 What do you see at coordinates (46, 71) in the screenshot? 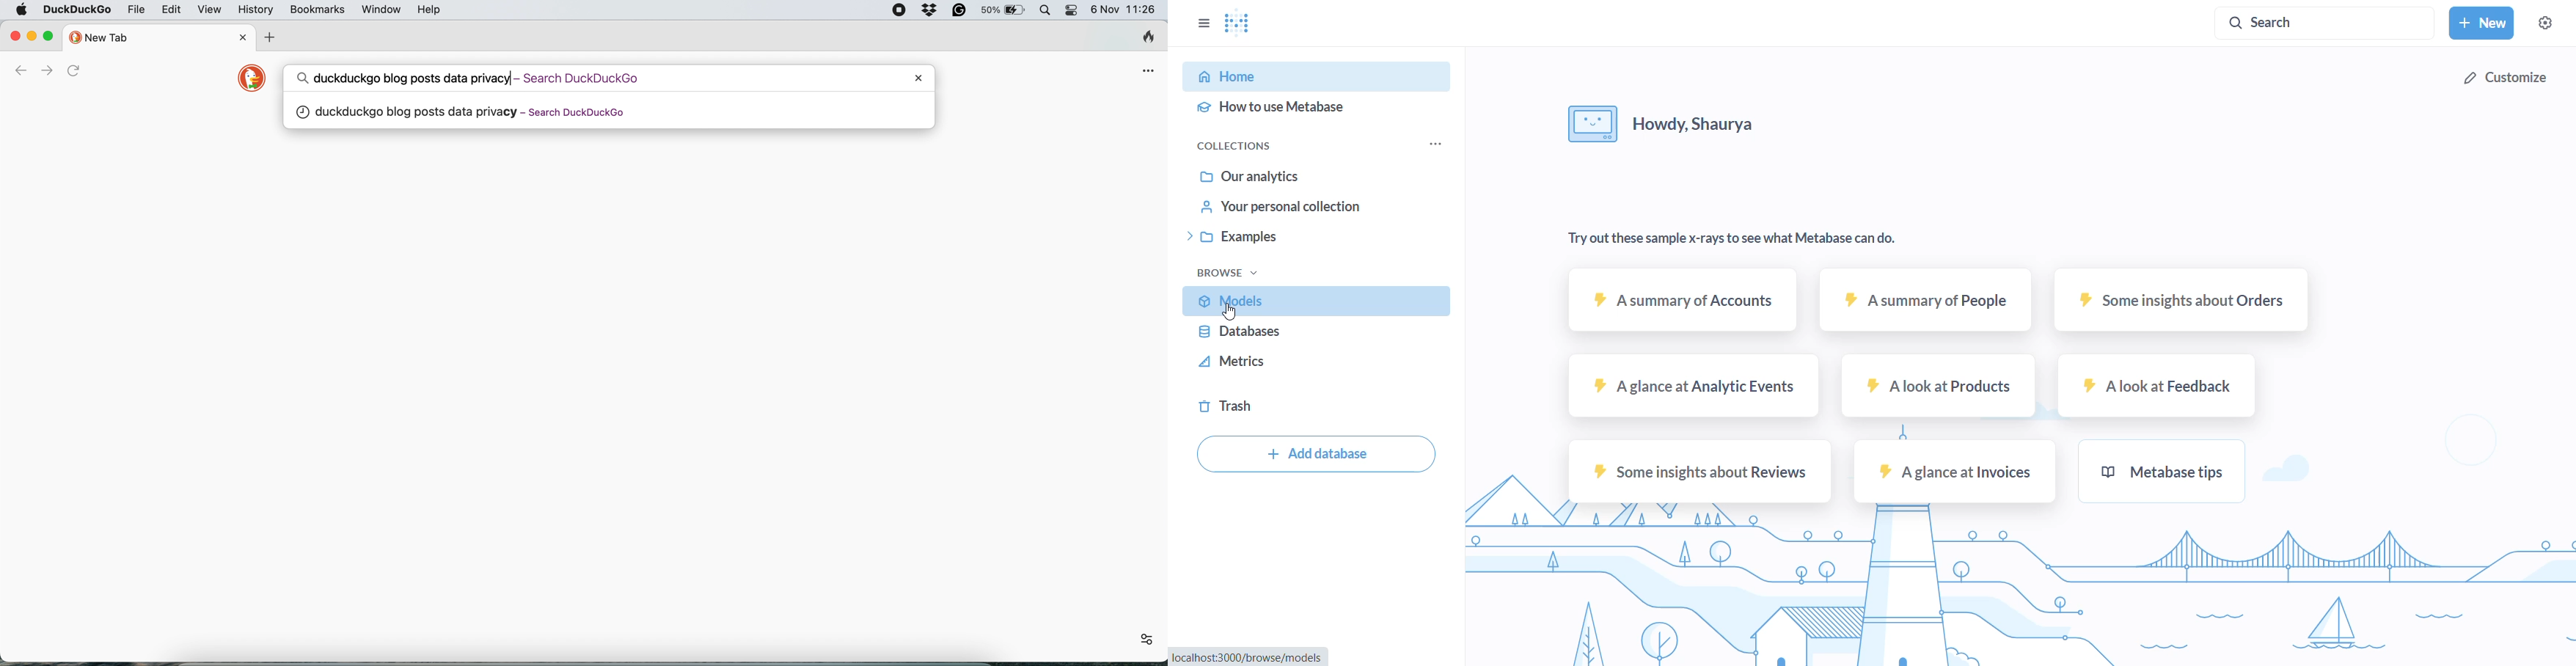
I see `go forward` at bounding box center [46, 71].